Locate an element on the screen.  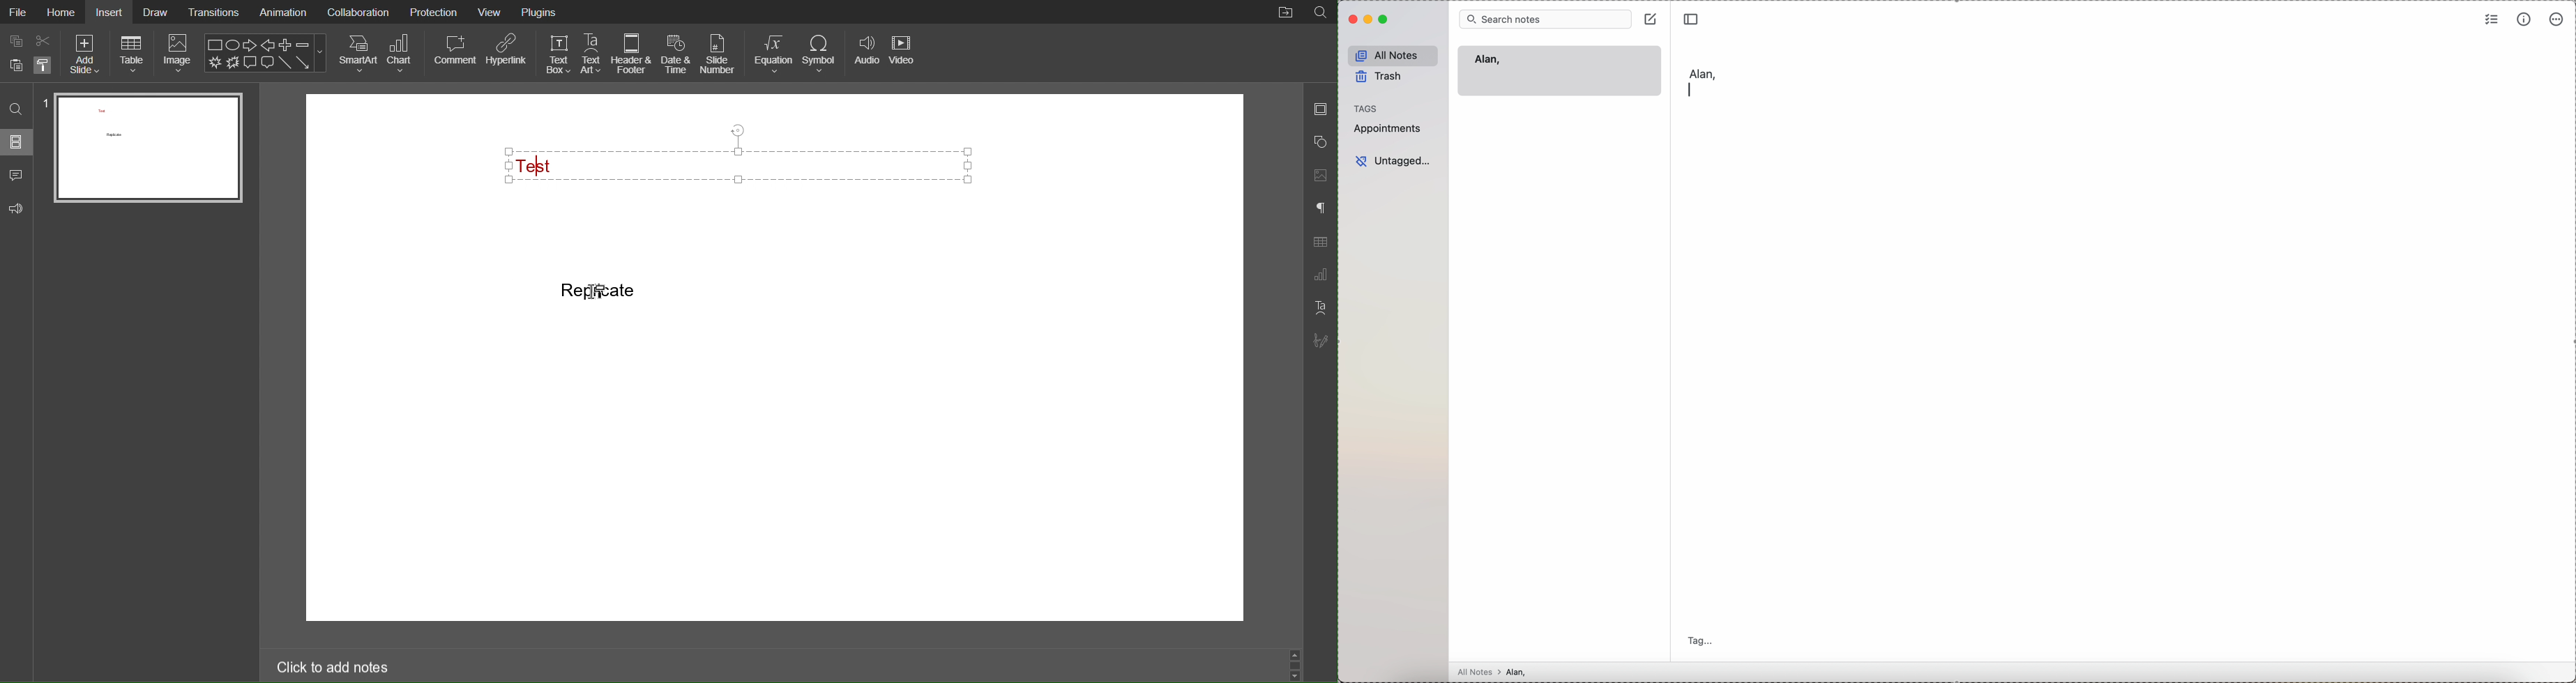
Slide Settings is located at coordinates (1321, 108).